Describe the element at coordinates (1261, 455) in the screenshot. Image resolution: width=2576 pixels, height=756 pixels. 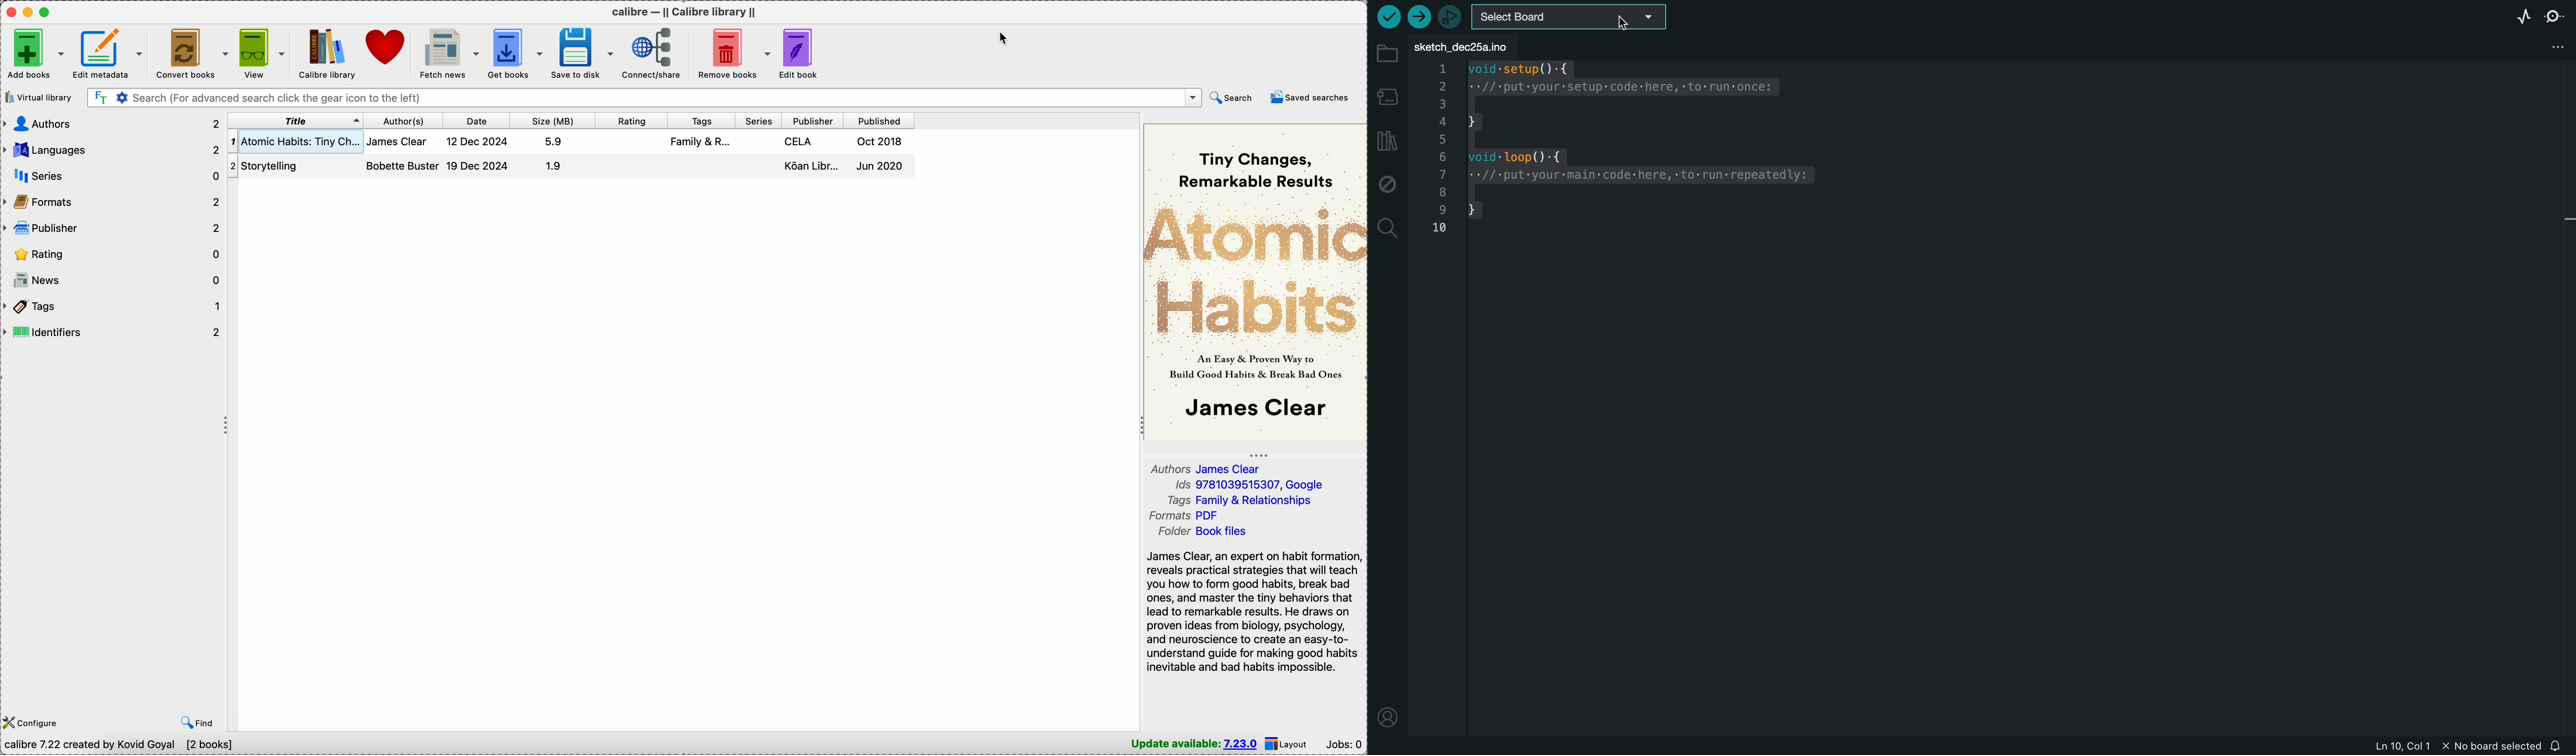
I see `drag handle` at that location.